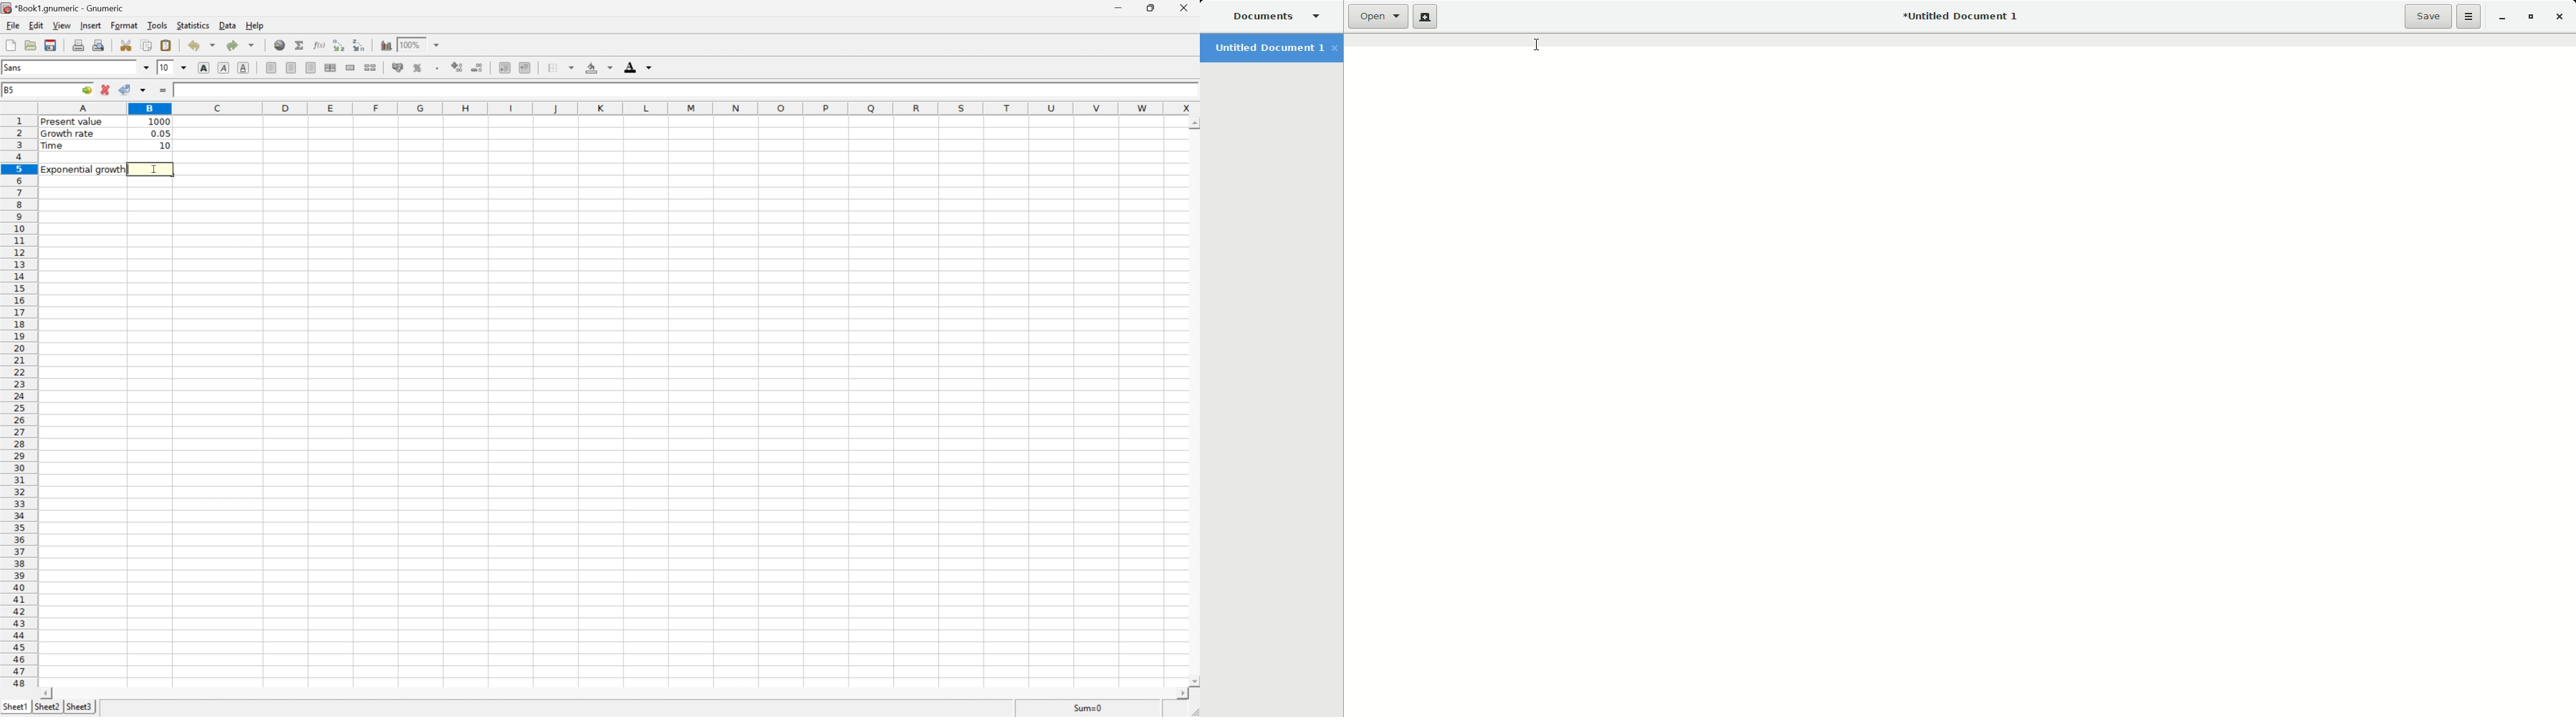 This screenshot has width=2576, height=728. I want to click on Go to ..., so click(86, 90).